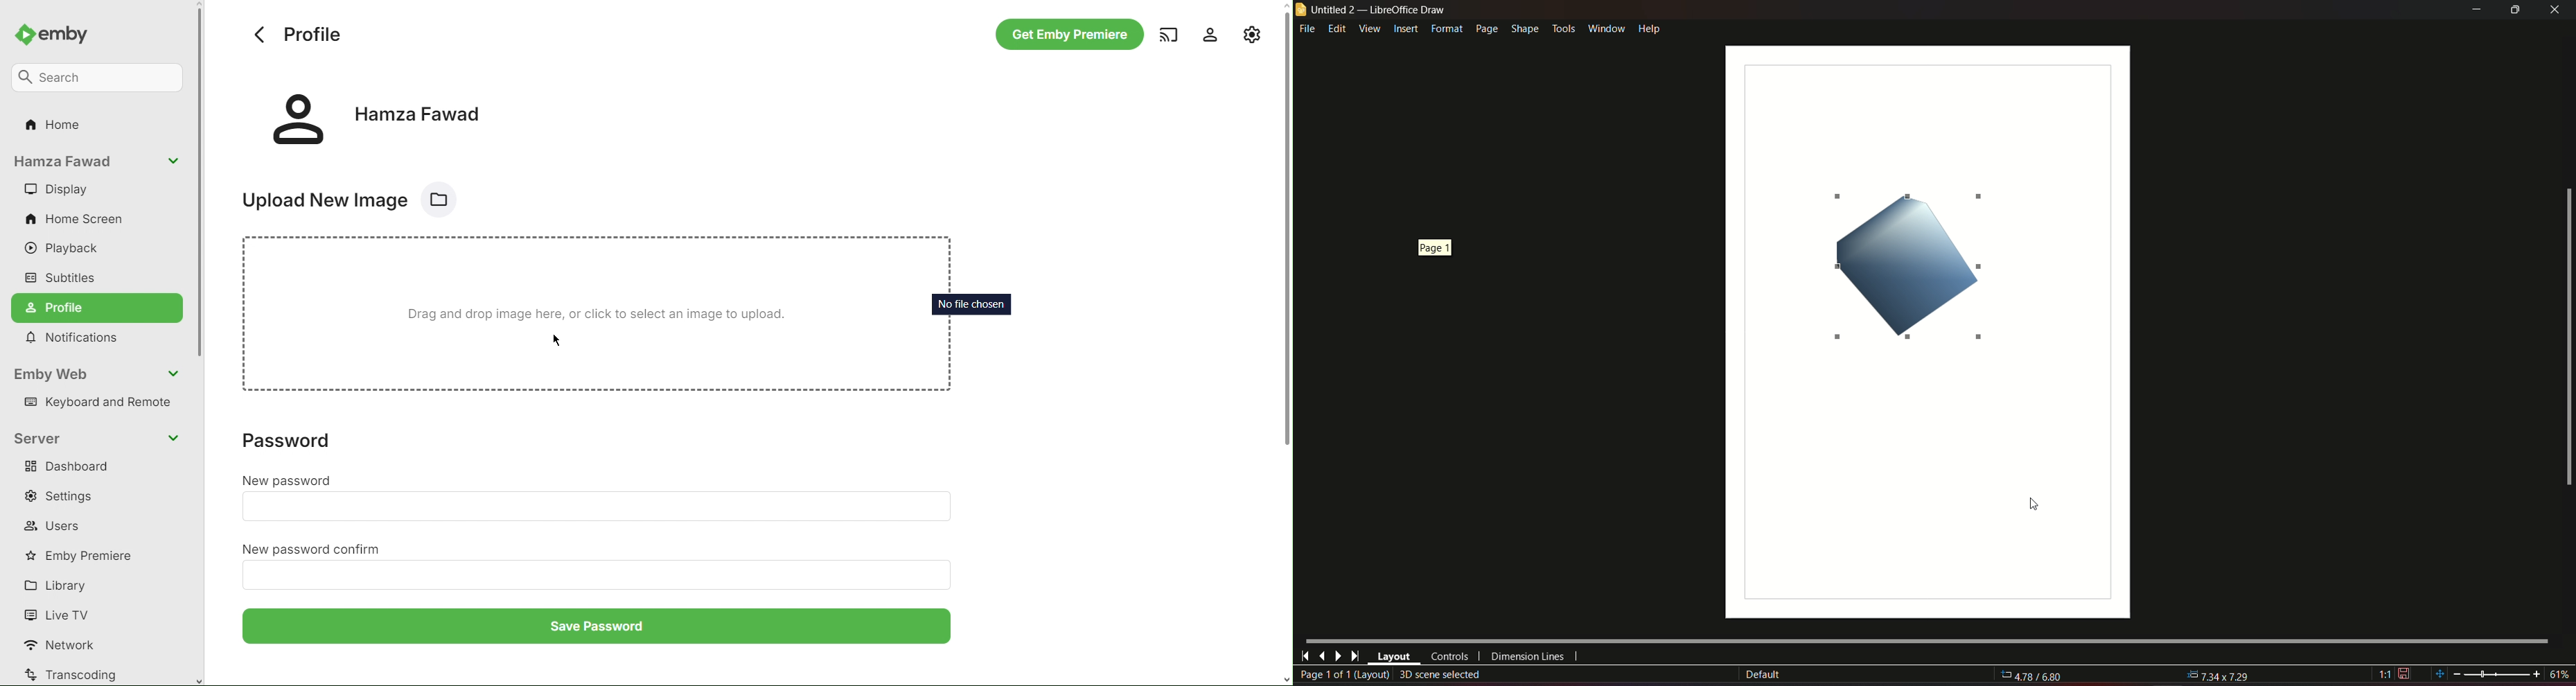 The image size is (2576, 700). I want to click on page 1 of 1 (layout), so click(1344, 675).